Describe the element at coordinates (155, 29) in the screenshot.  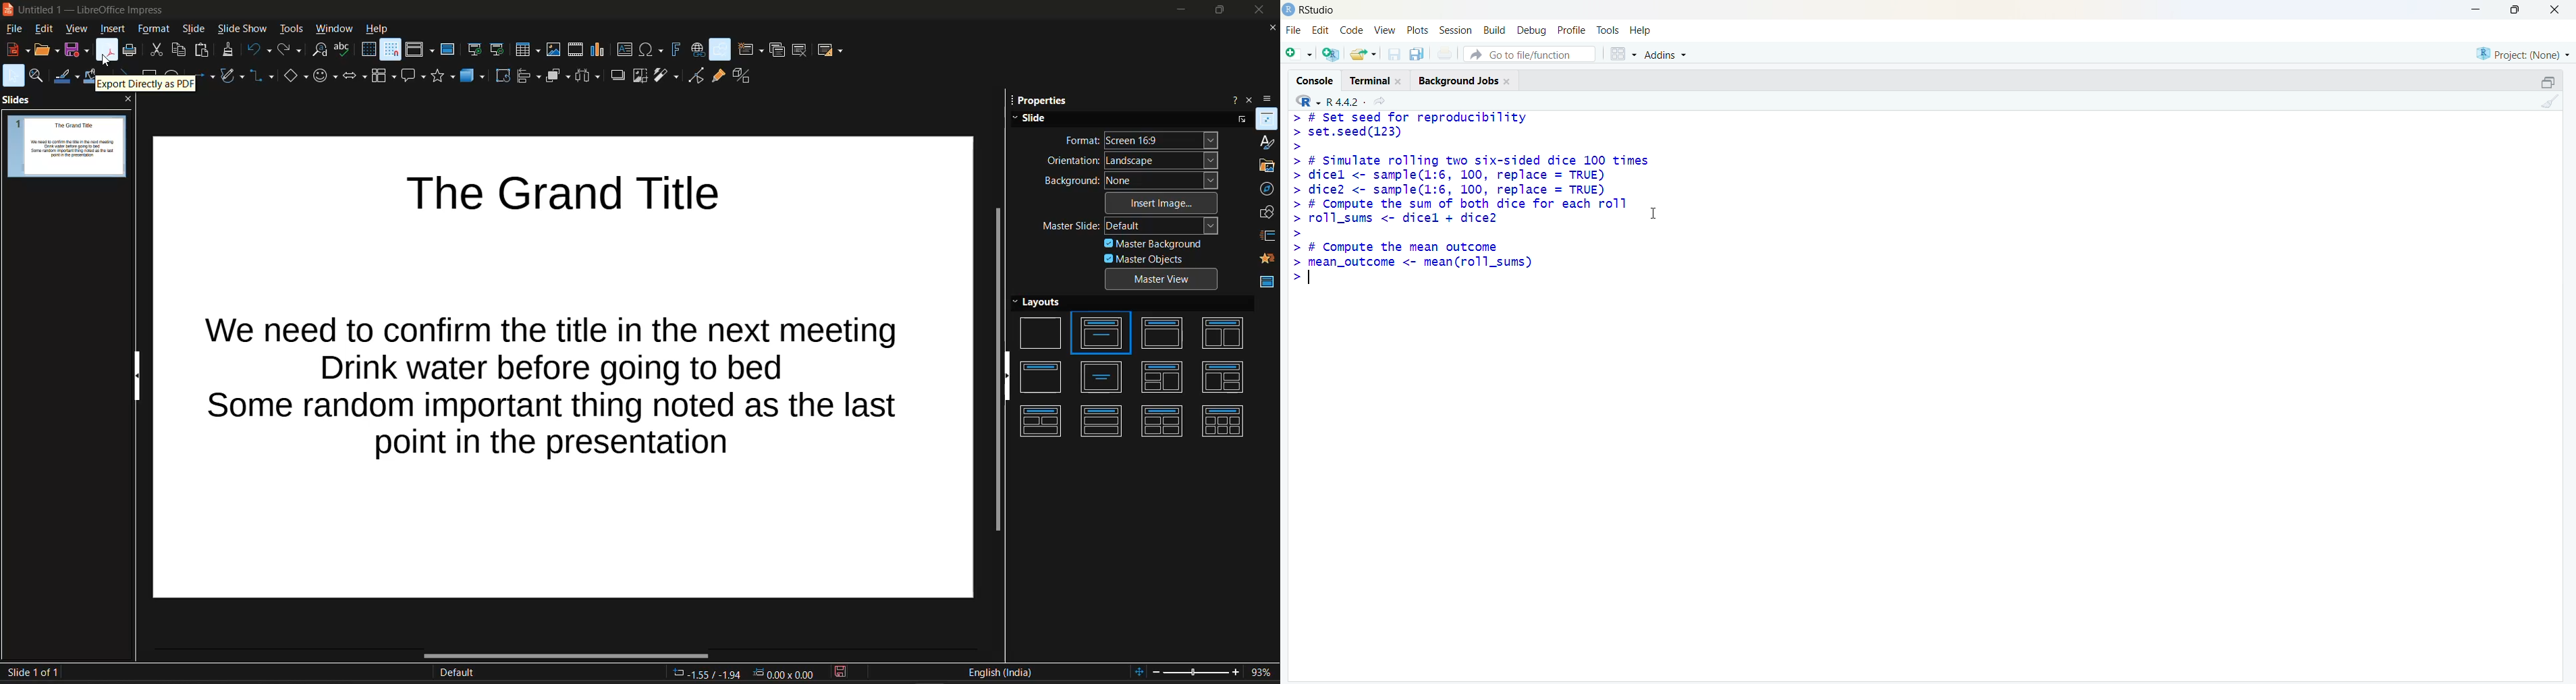
I see `format` at that location.